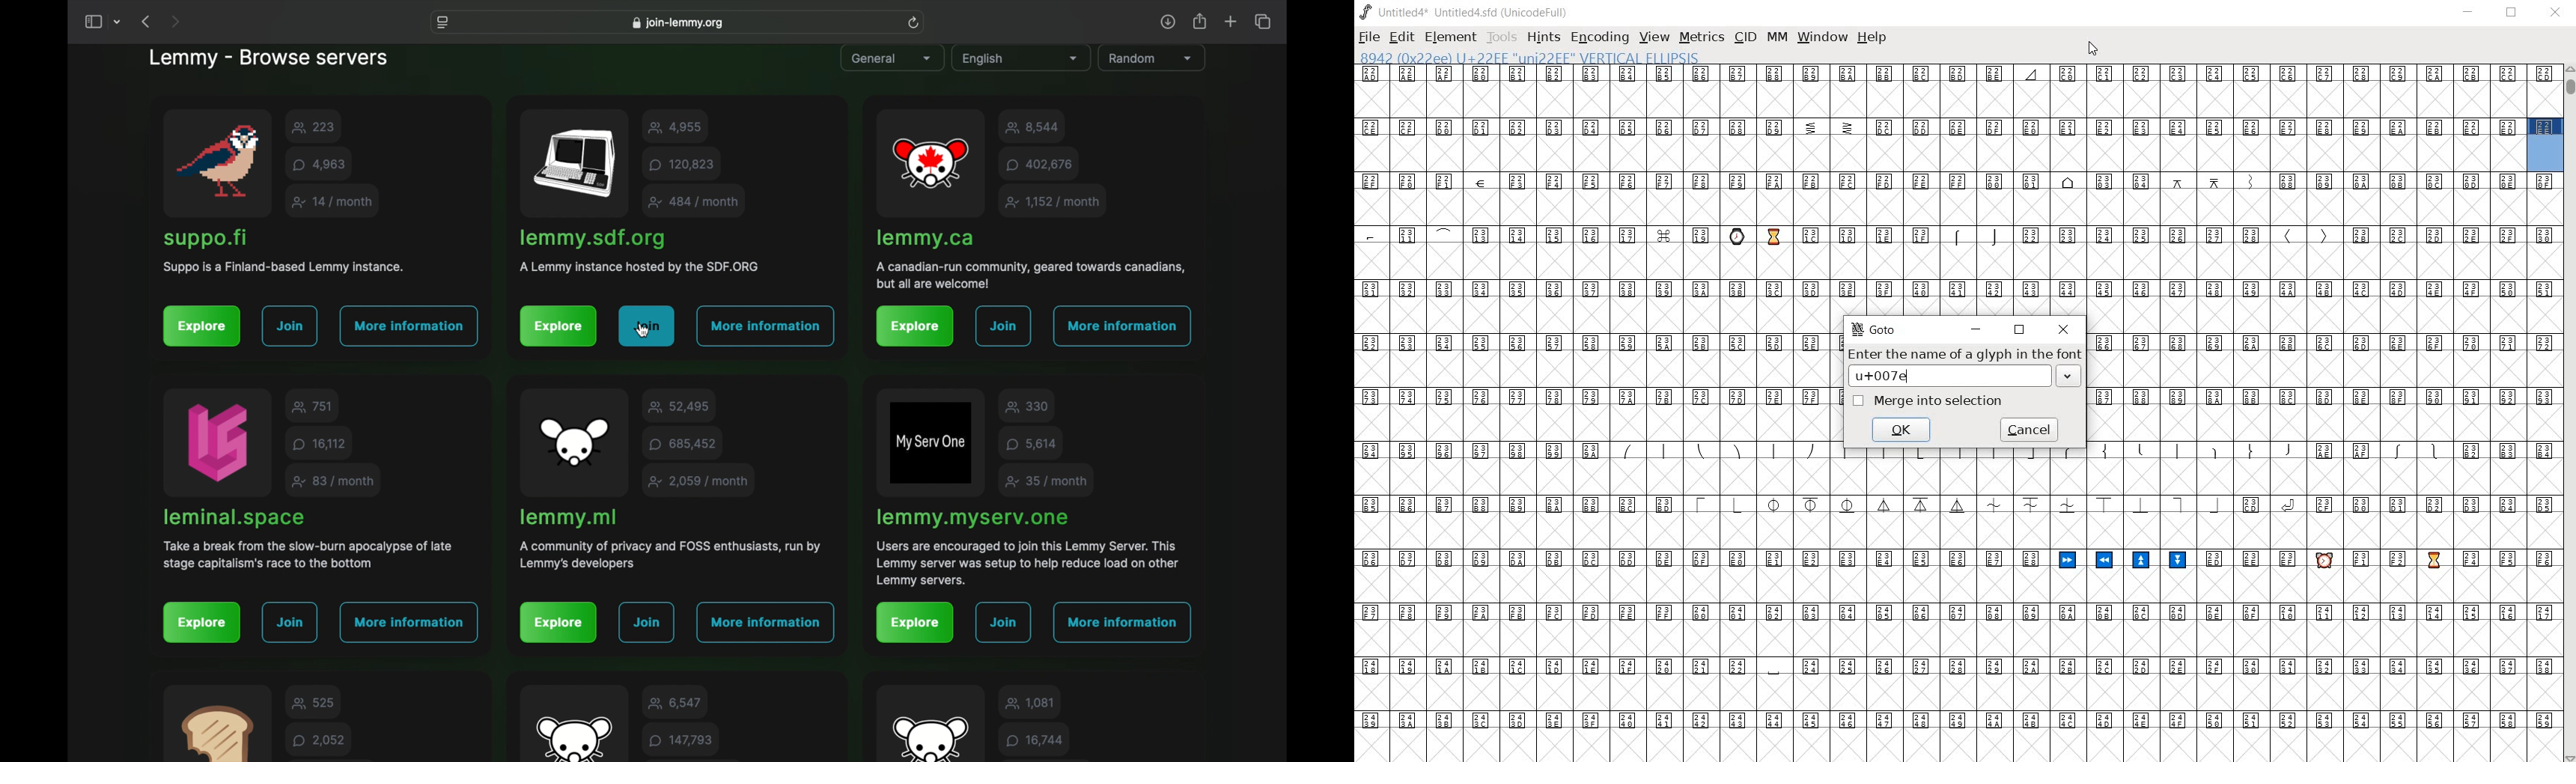 This screenshot has height=784, width=2576. What do you see at coordinates (1928, 400) in the screenshot?
I see `Merge into selection` at bounding box center [1928, 400].